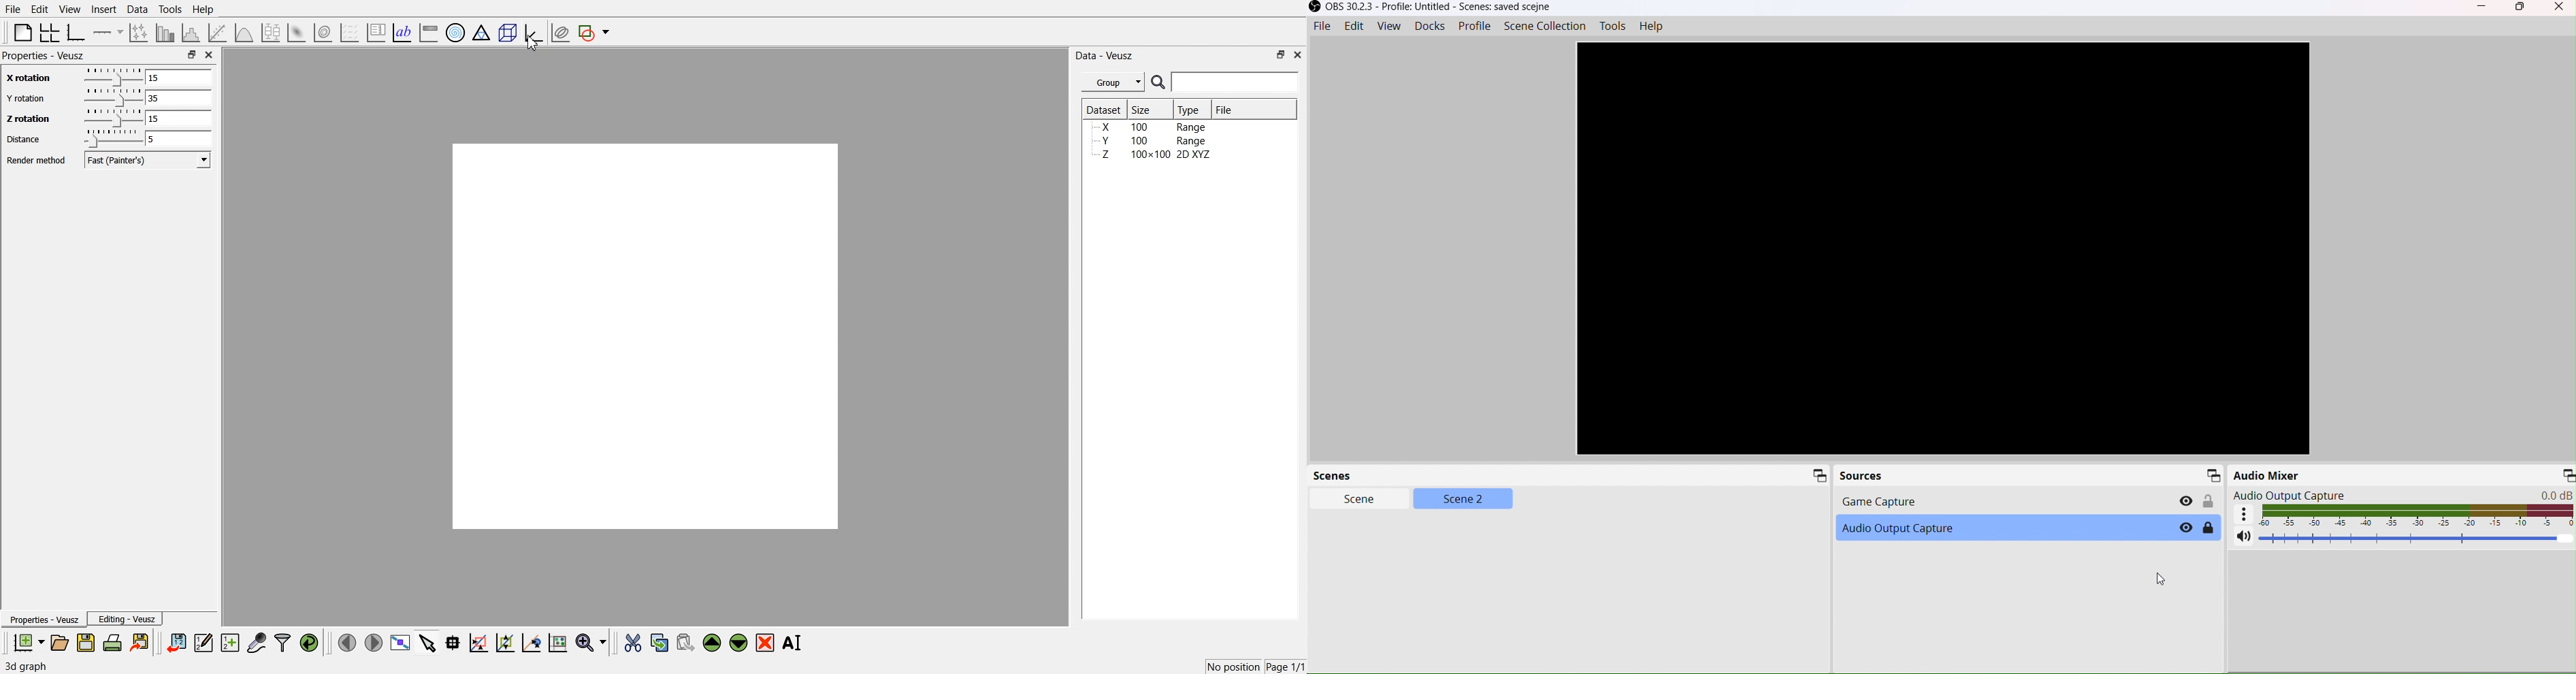  I want to click on Hide, so click(2183, 500).